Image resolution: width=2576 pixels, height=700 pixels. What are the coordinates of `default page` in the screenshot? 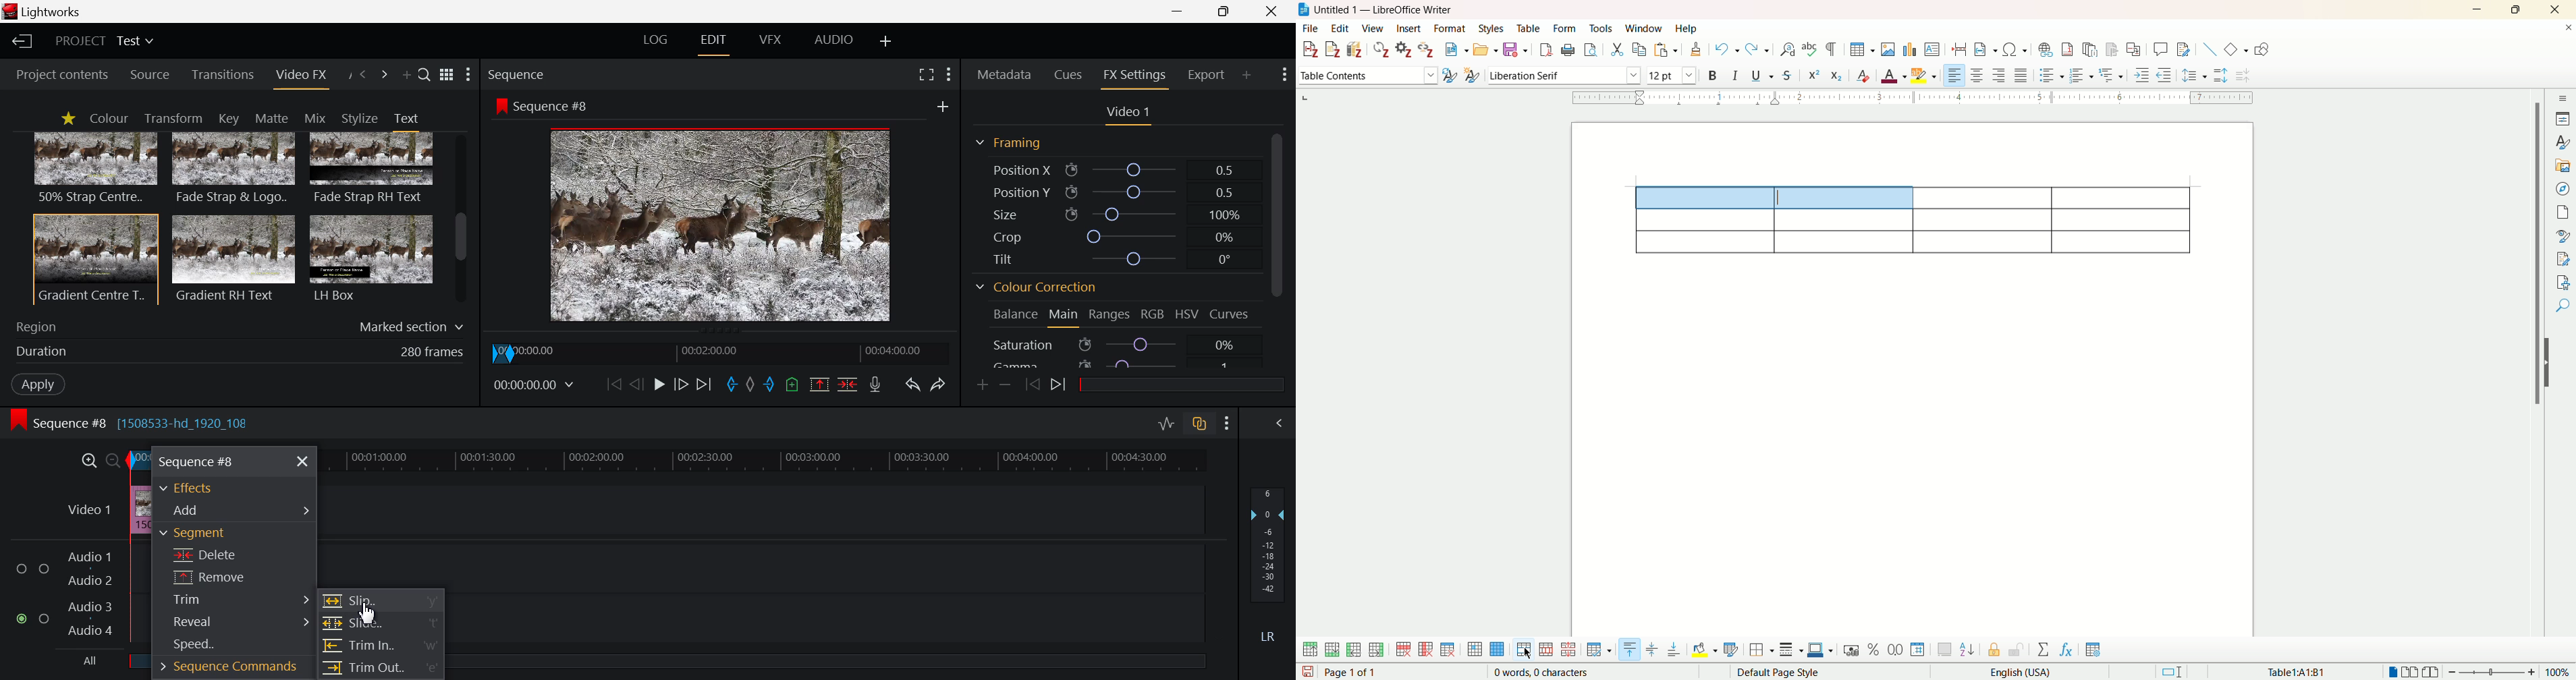 It's located at (1814, 671).